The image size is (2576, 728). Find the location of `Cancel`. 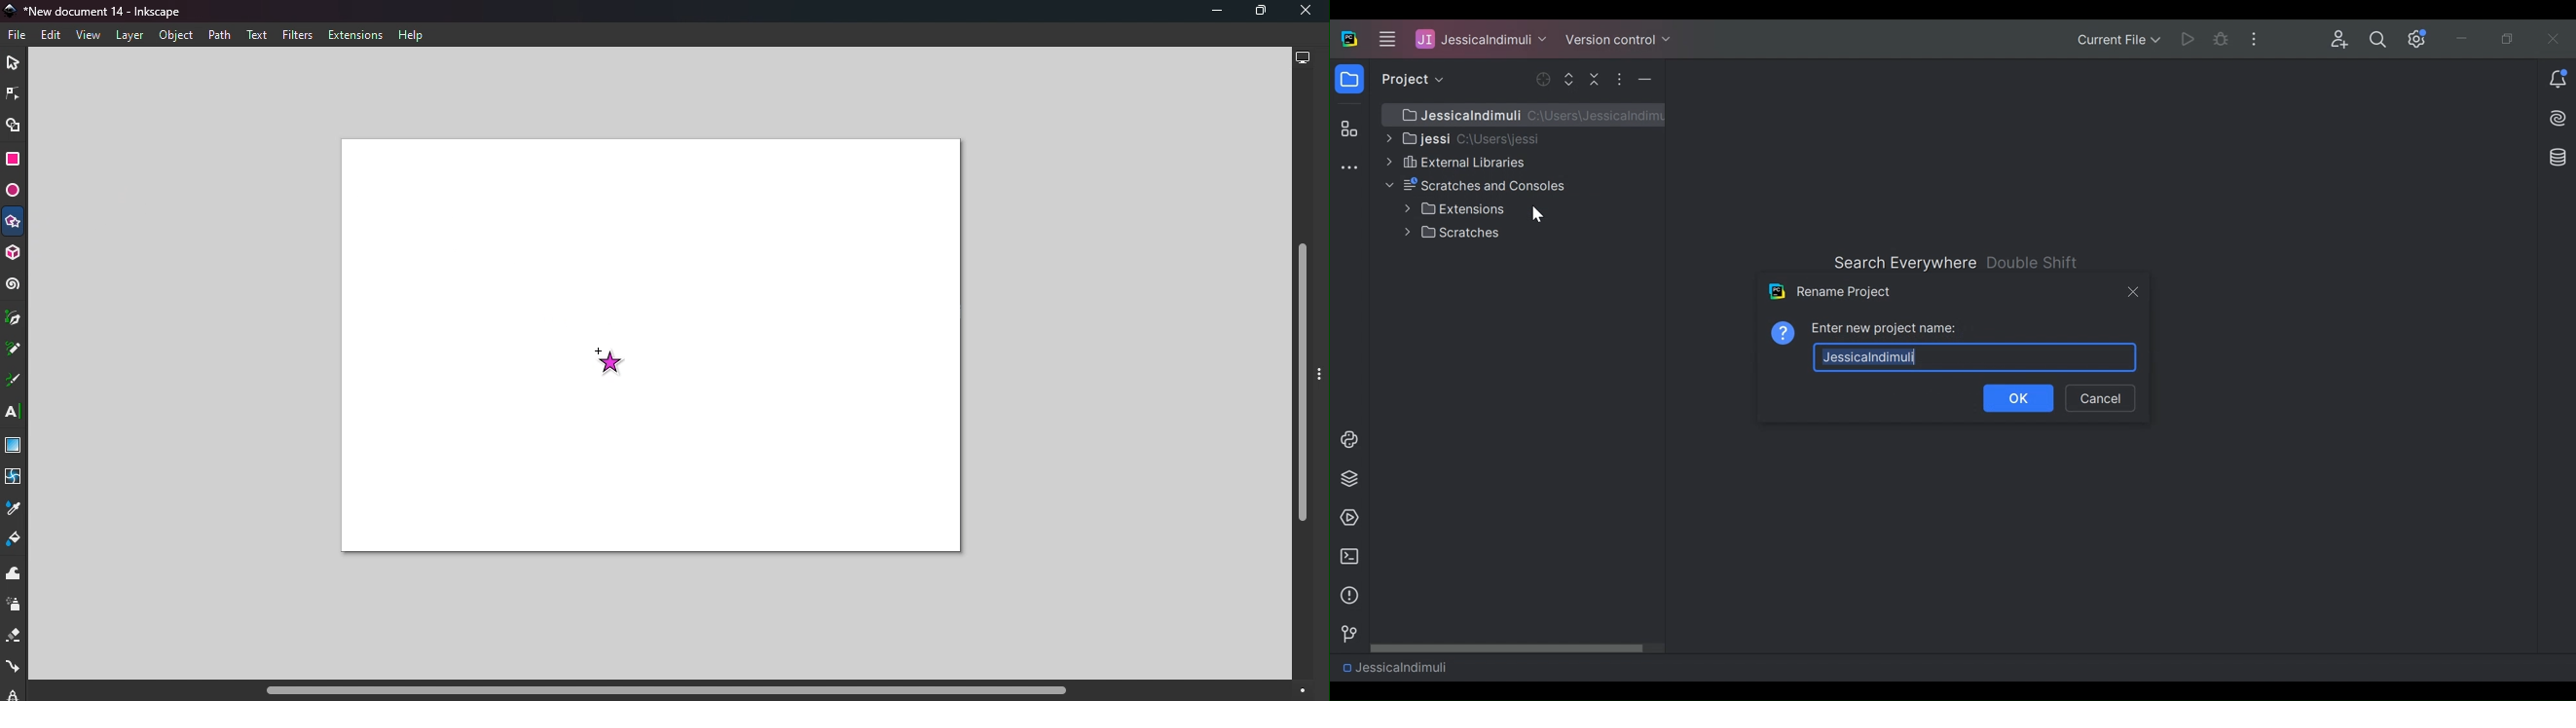

Cancel is located at coordinates (2100, 399).